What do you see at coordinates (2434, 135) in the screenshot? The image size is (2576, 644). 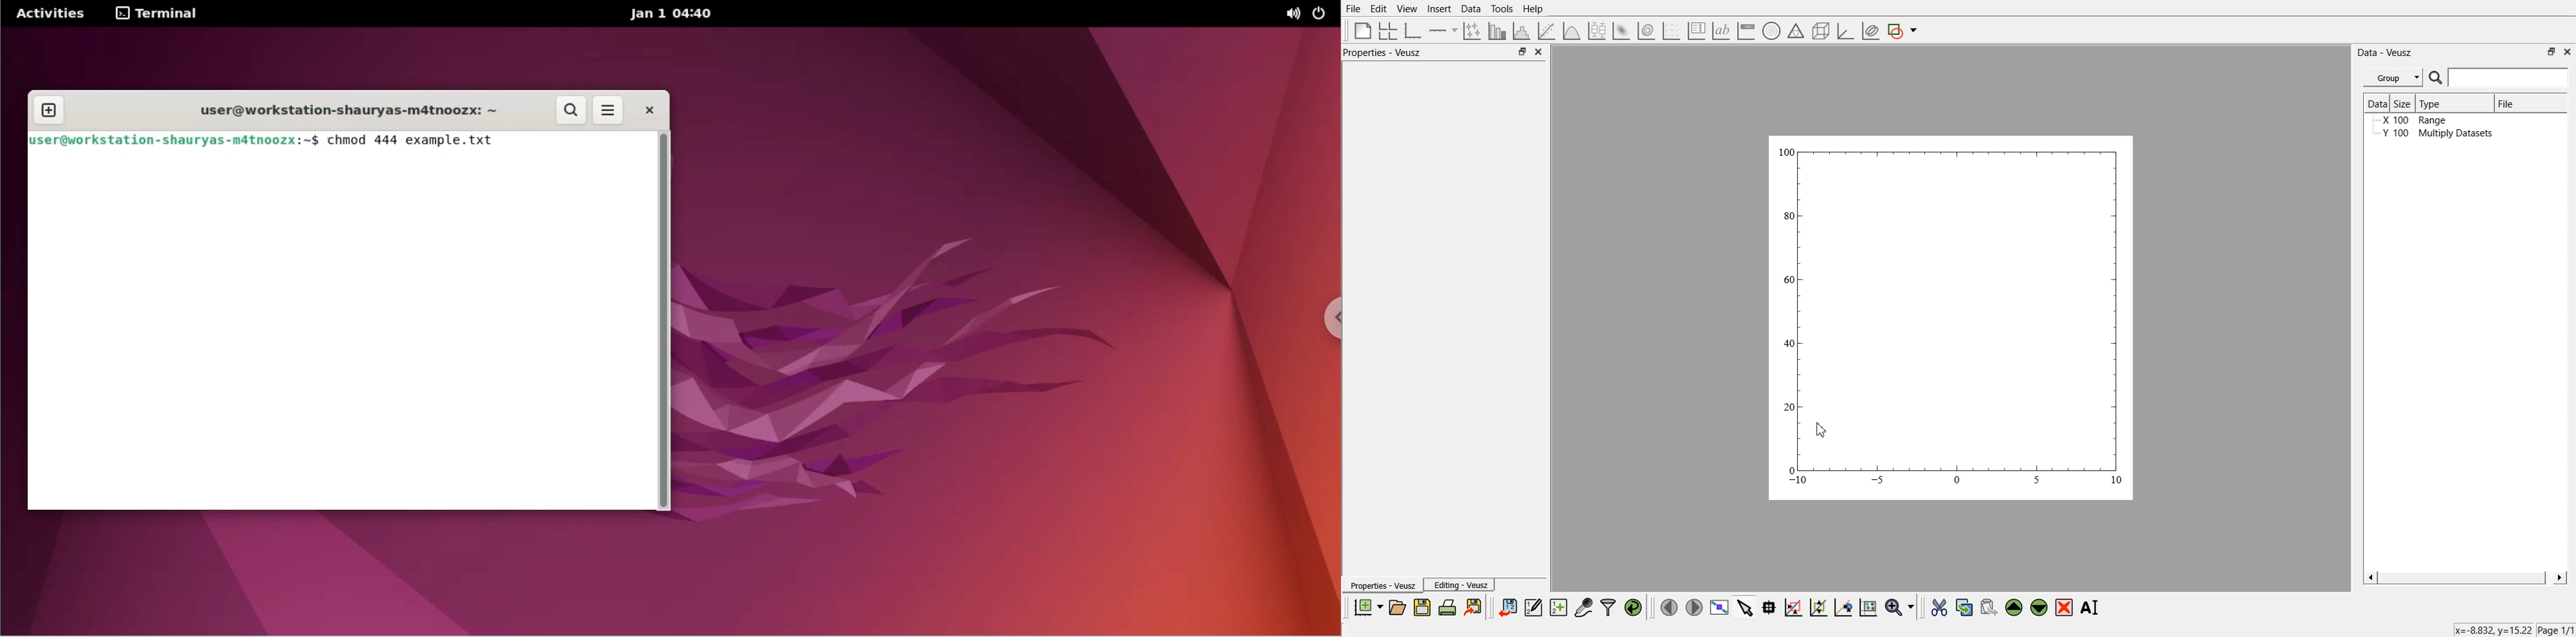 I see `Y 100 Multiply Datasets` at bounding box center [2434, 135].